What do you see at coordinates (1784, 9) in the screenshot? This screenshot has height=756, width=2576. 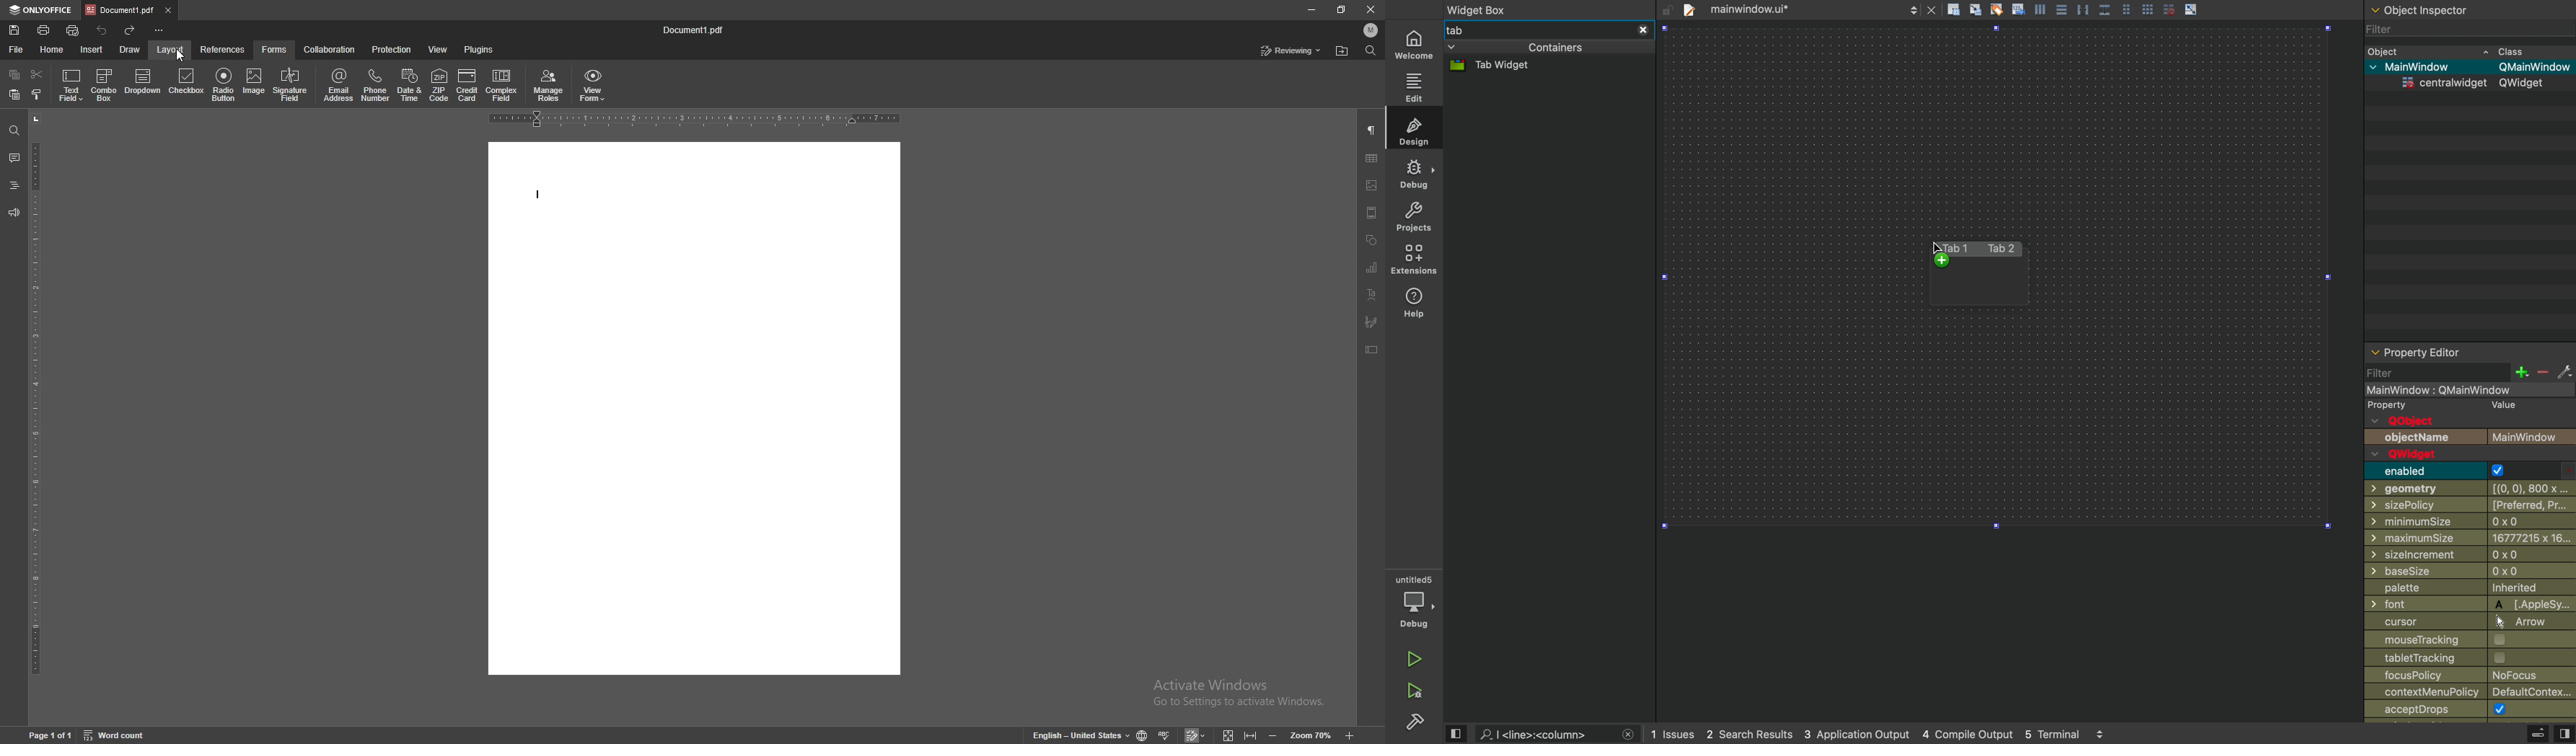 I see `tab` at bounding box center [1784, 9].